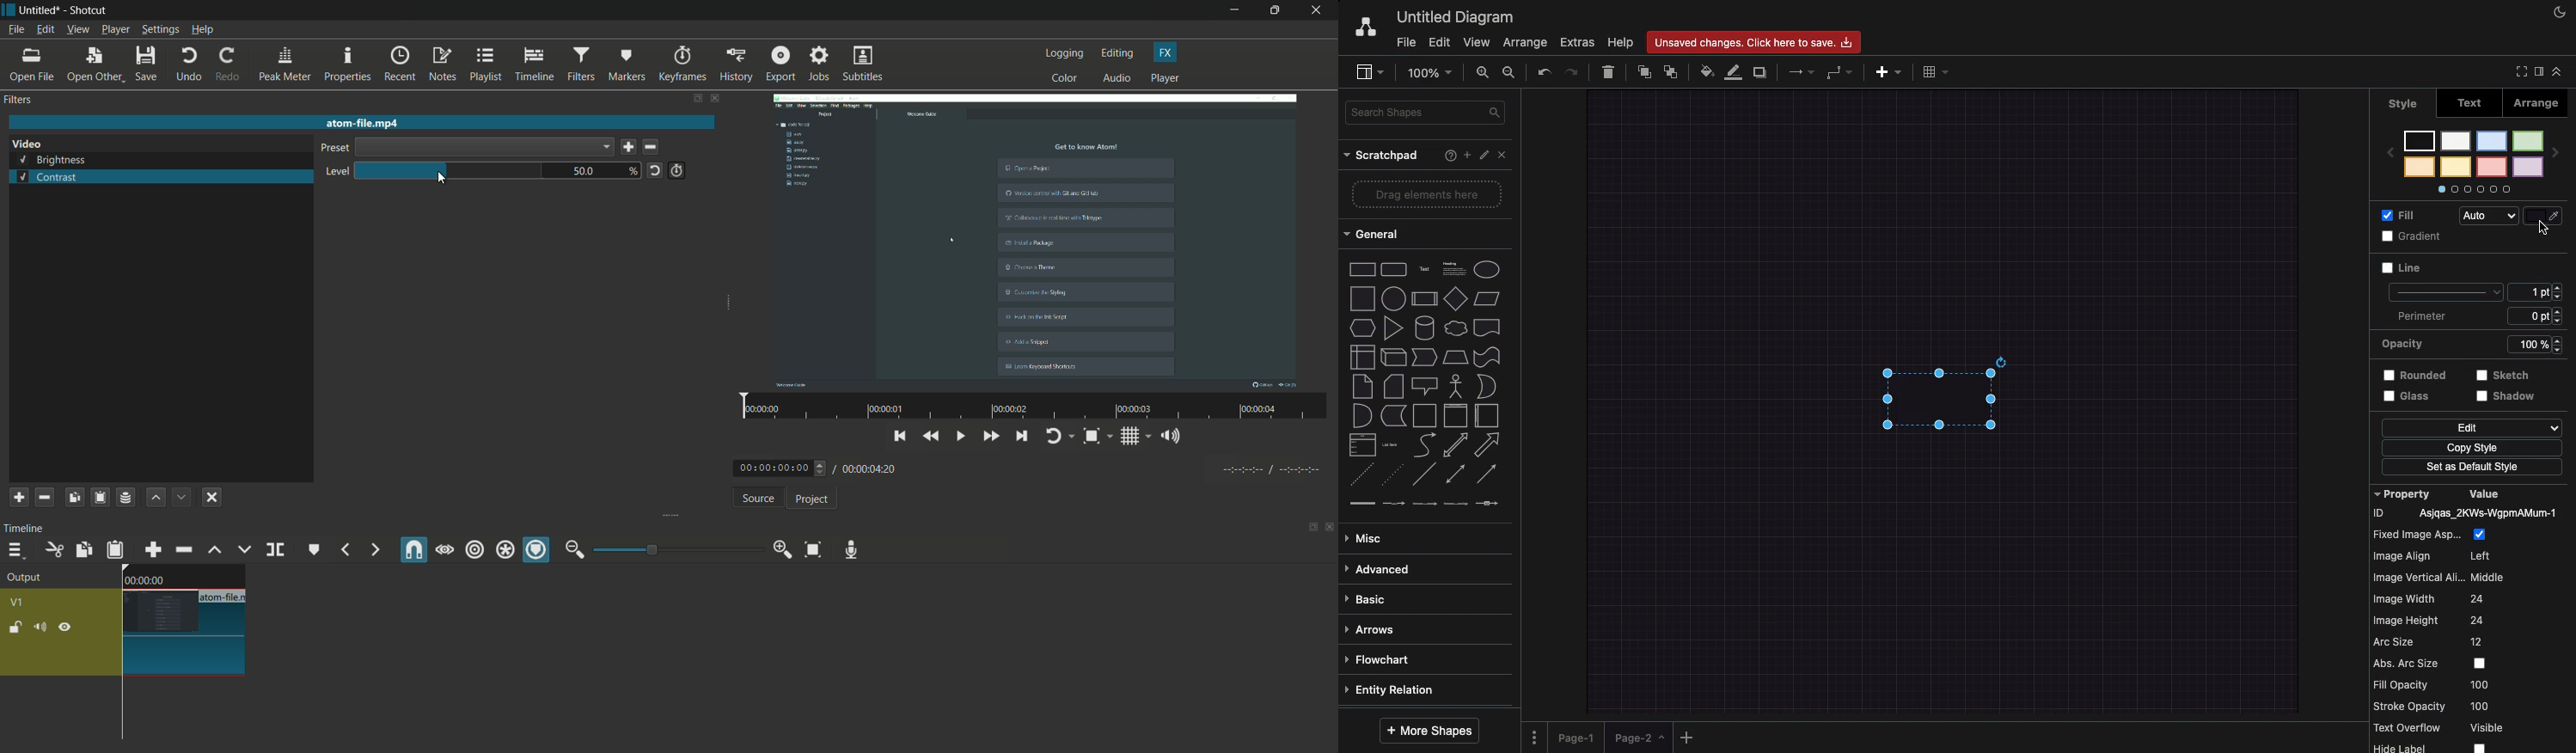 The width and height of the screenshot is (2576, 756). Describe the element at coordinates (73, 497) in the screenshot. I see `copy filters` at that location.